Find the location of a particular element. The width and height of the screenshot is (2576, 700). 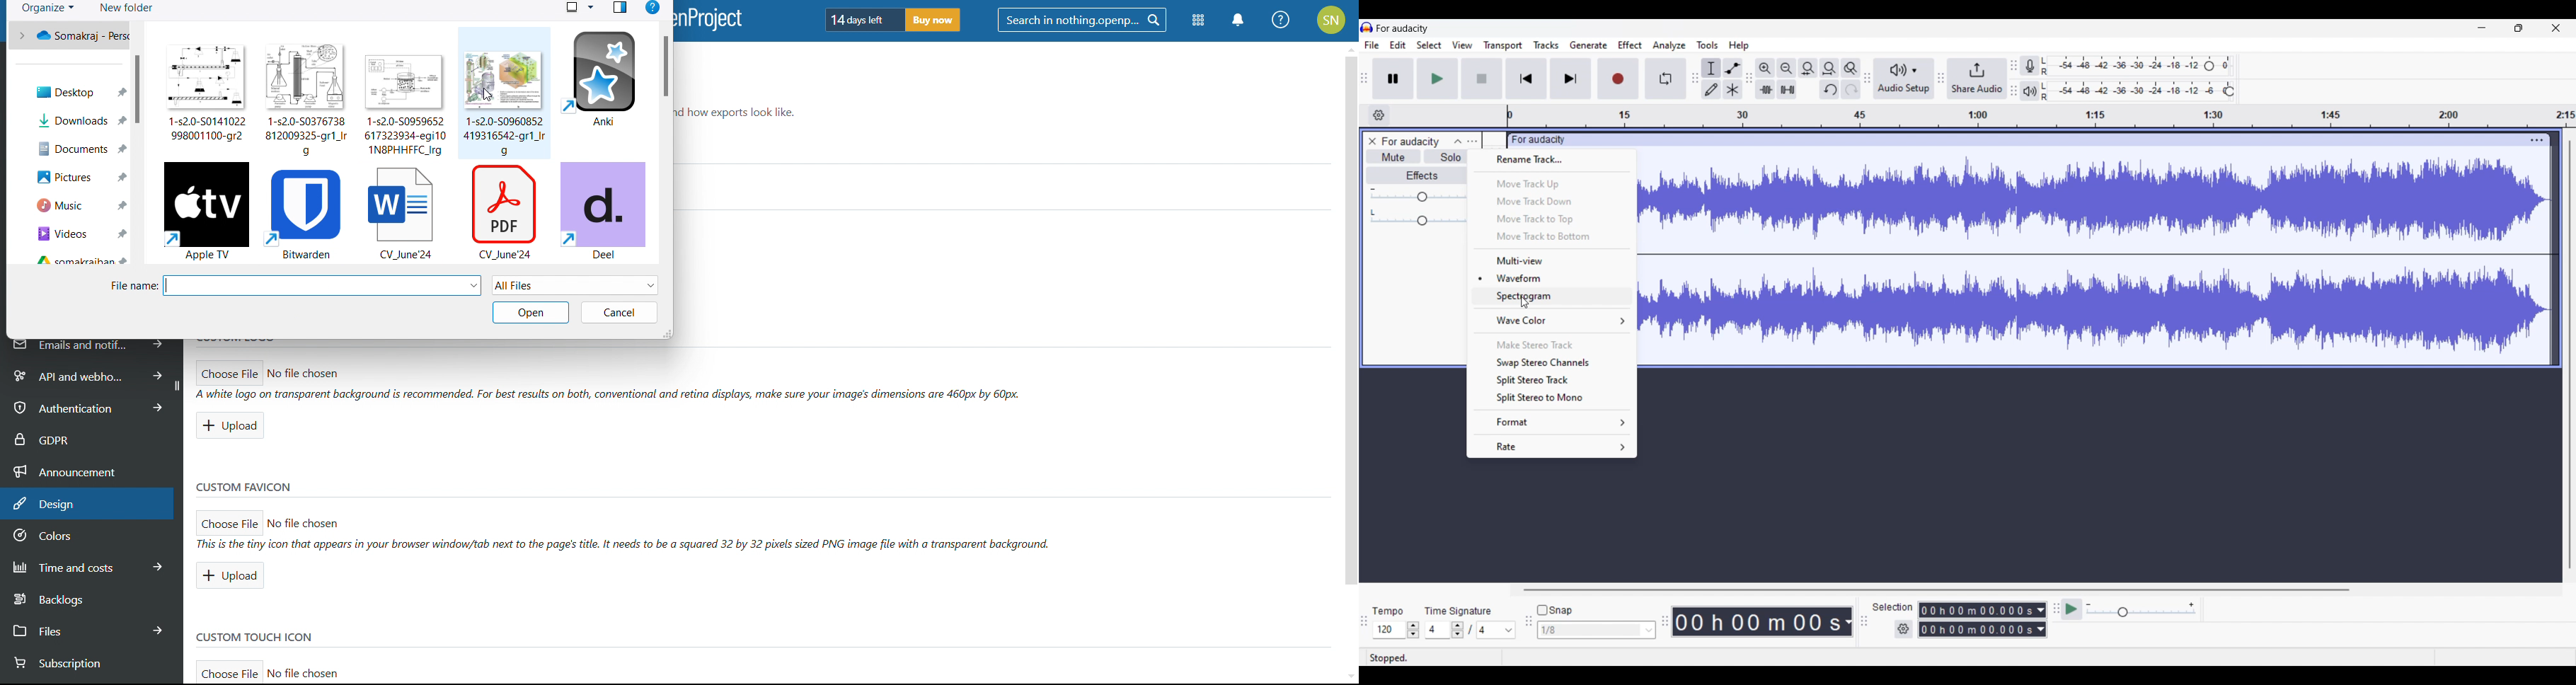

Make stereo track is located at coordinates (1553, 344).